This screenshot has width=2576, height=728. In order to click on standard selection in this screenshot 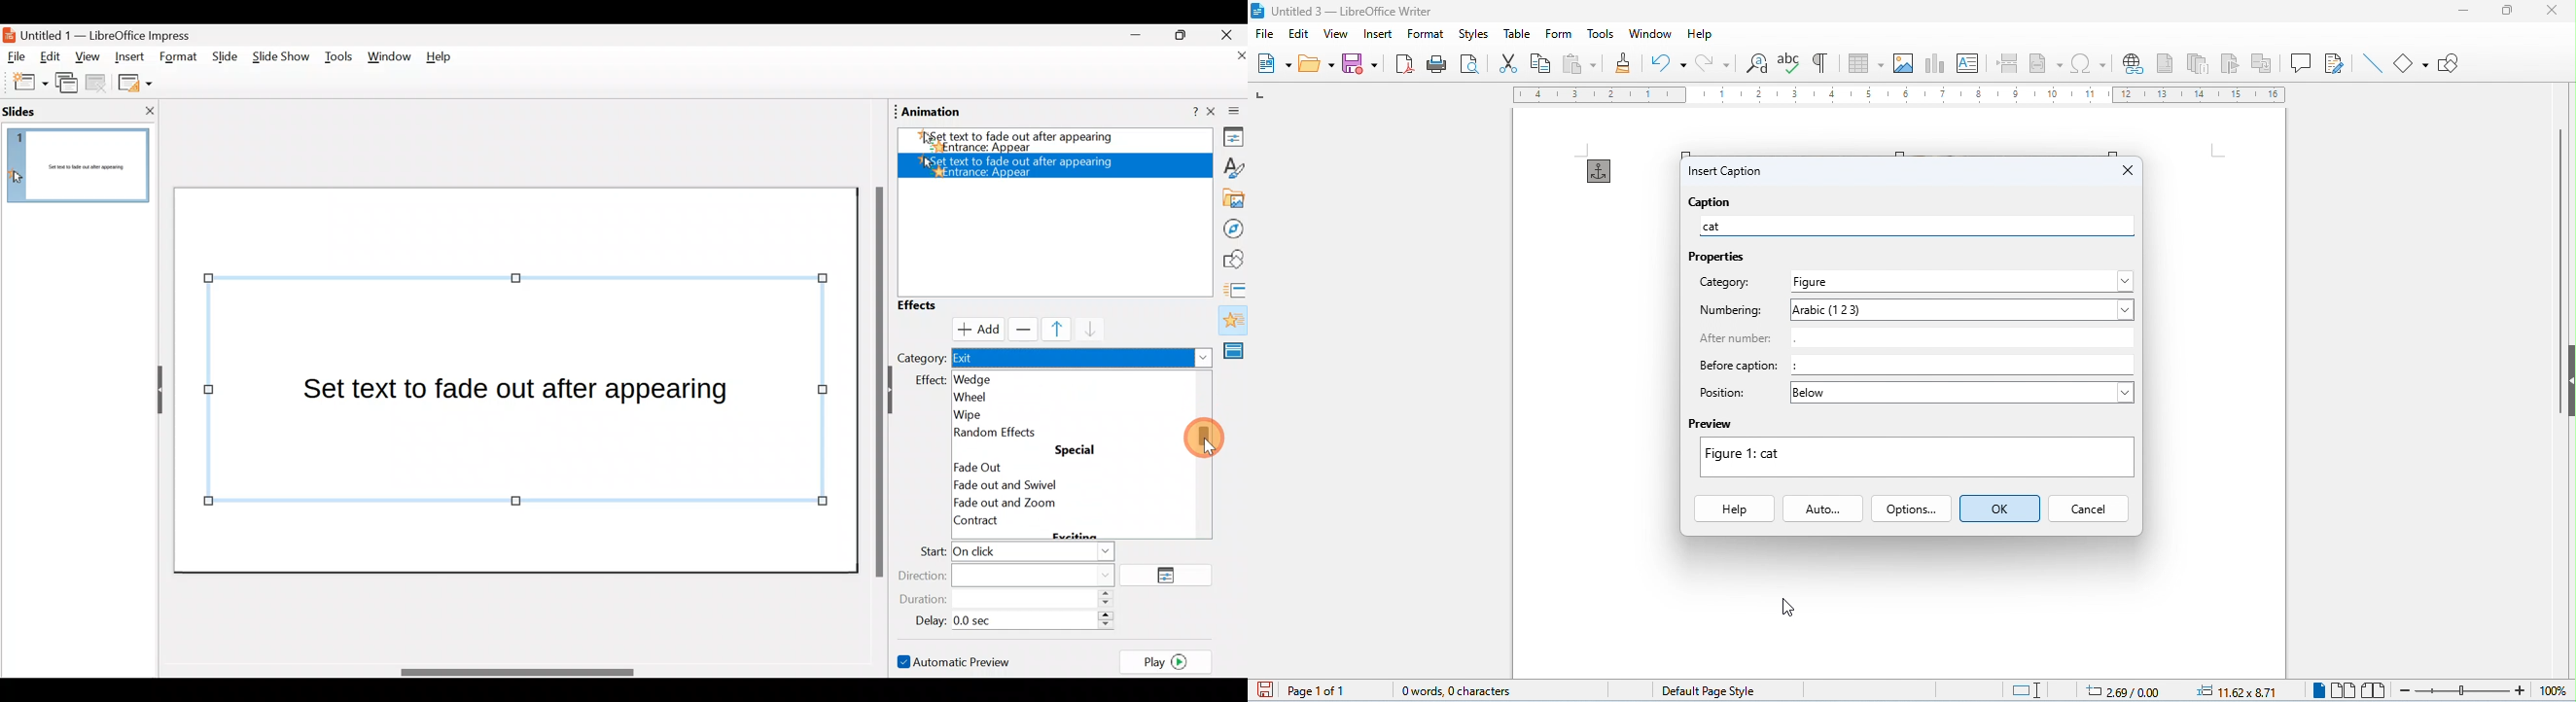, I will do `click(2027, 690)`.